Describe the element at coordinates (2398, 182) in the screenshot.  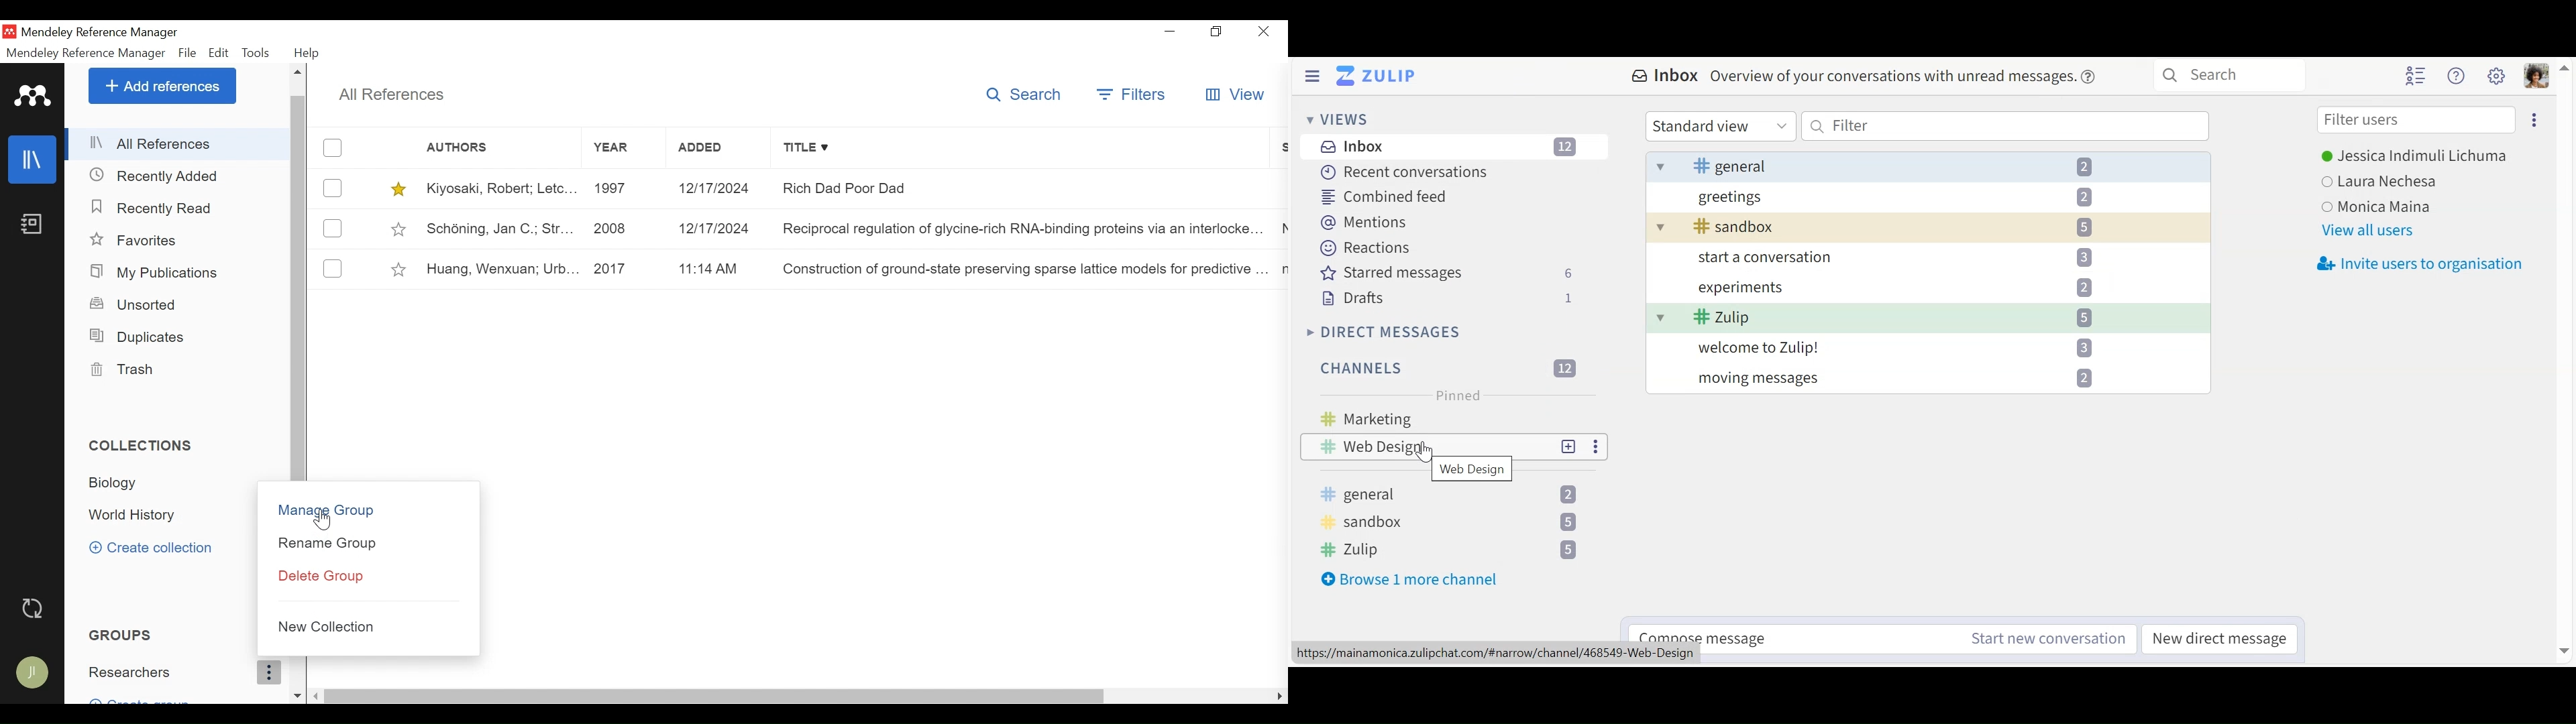
I see `Laura Nechesa` at that location.